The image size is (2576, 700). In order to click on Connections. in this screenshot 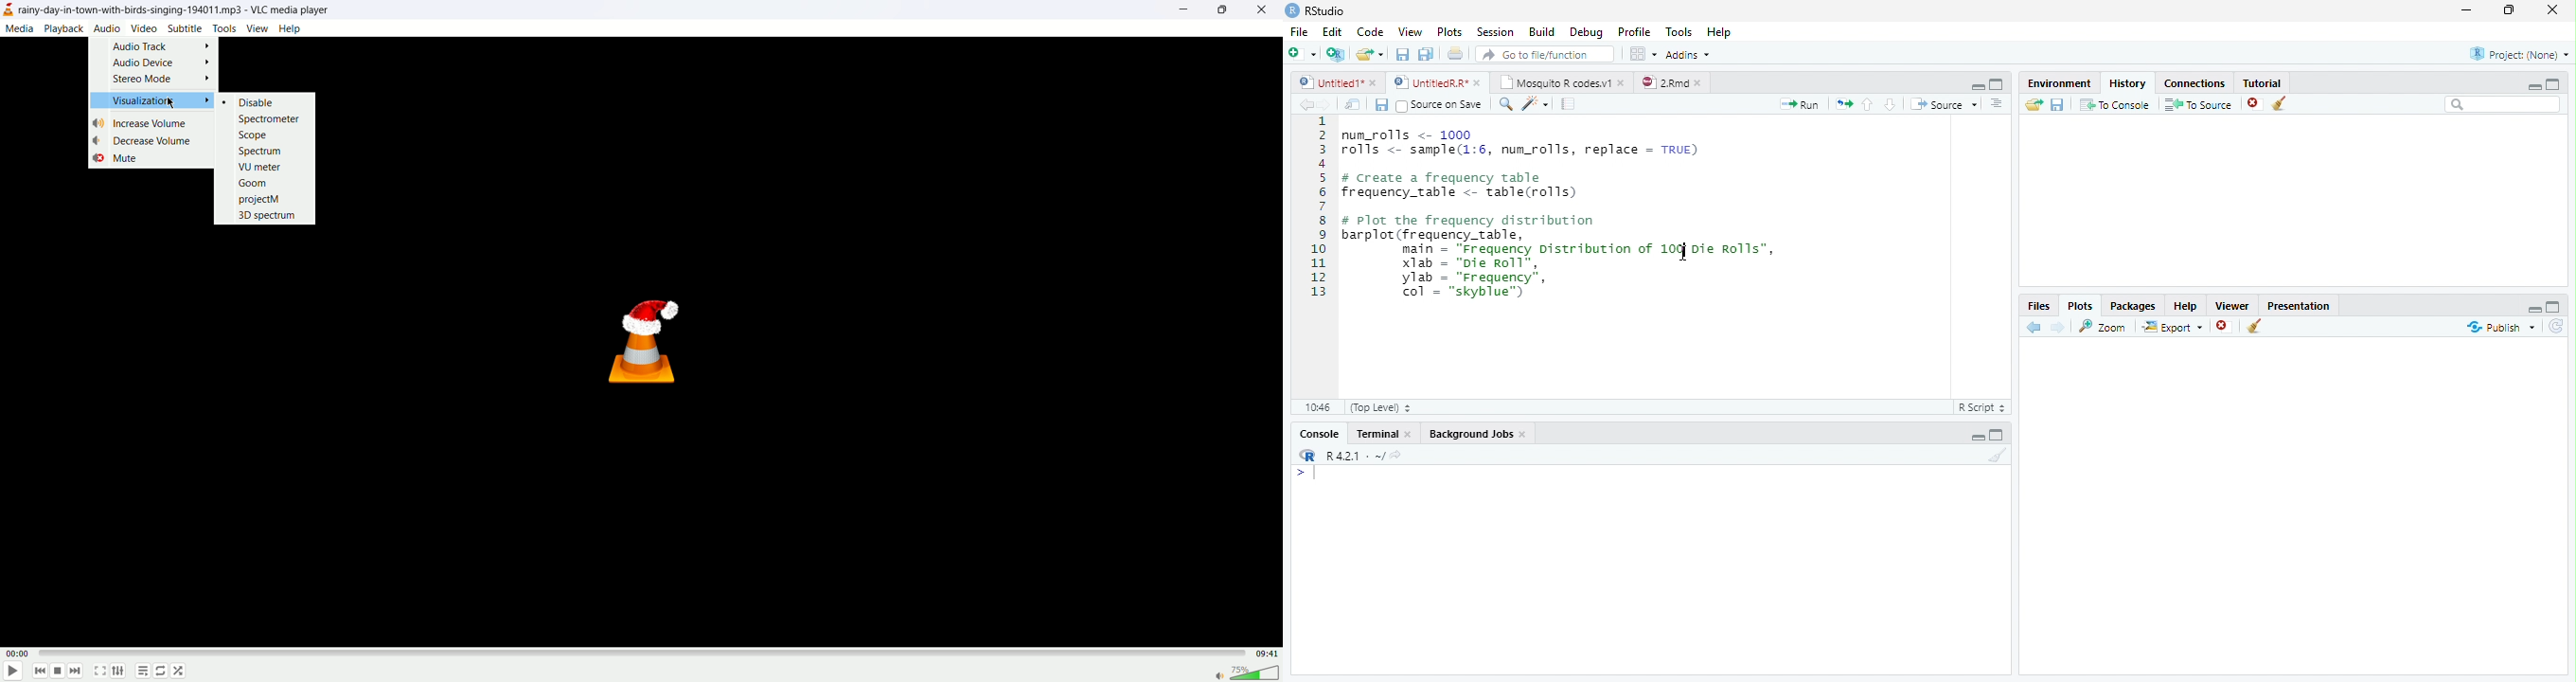, I will do `click(2194, 82)`.